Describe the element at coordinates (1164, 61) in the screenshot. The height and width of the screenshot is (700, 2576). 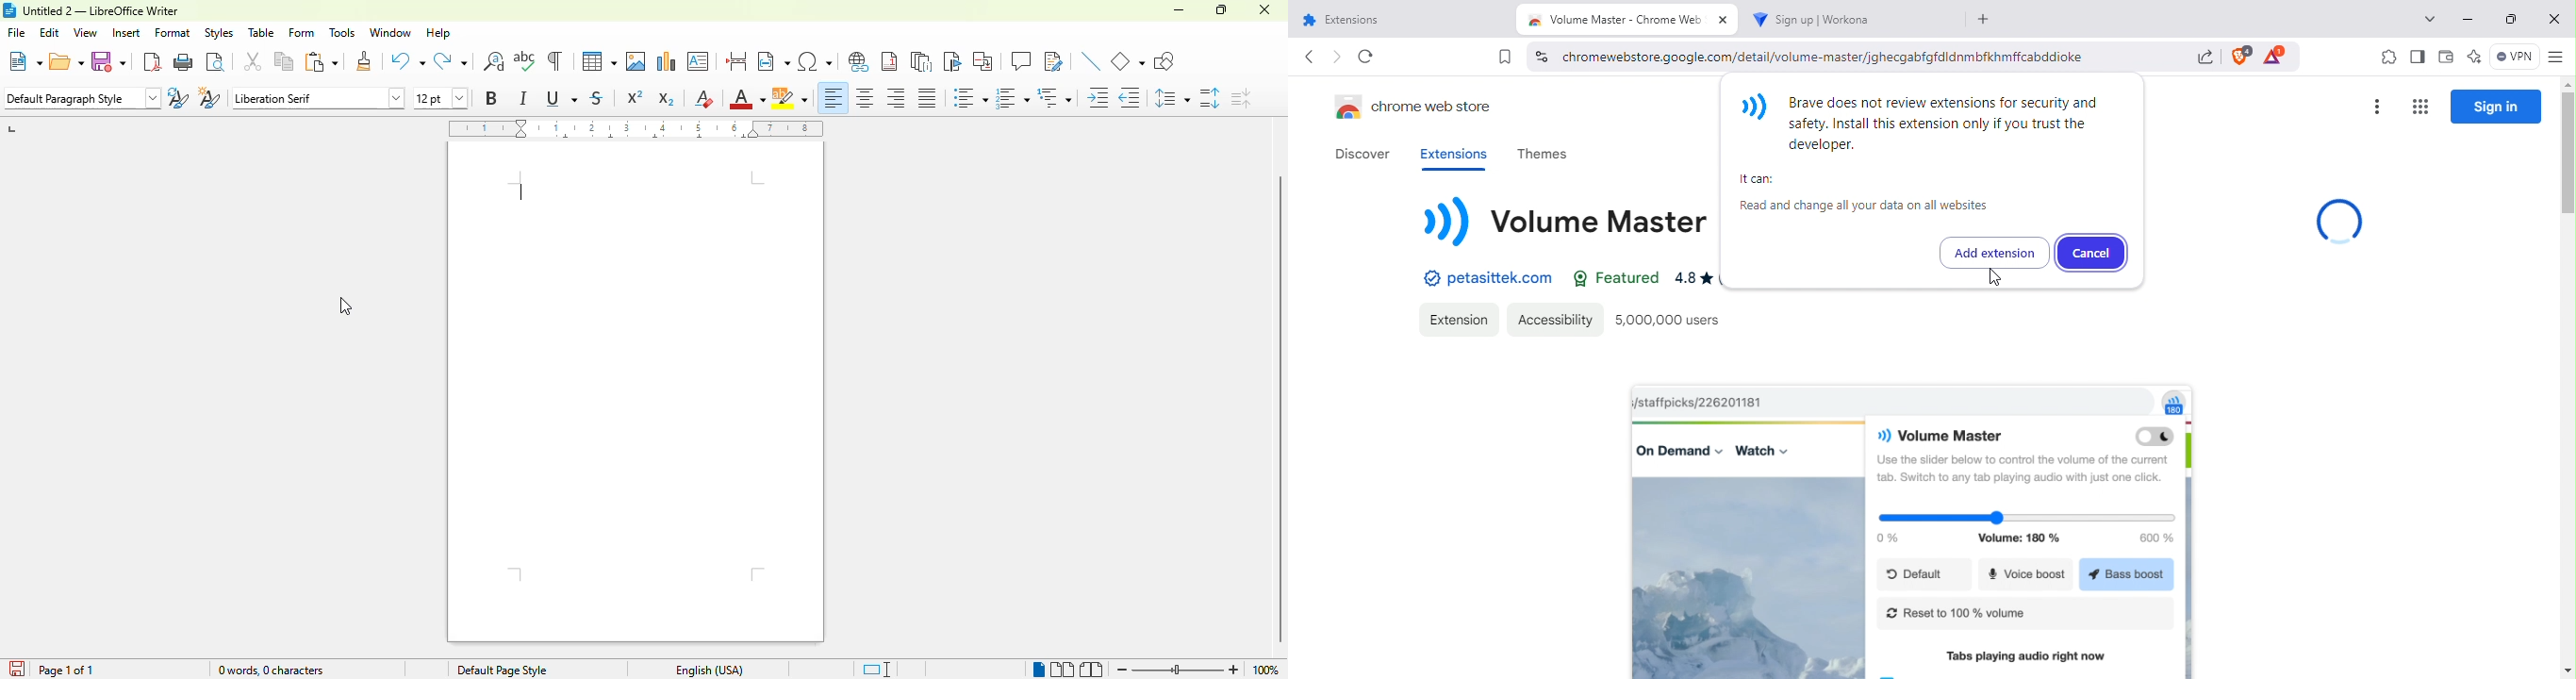
I see `show draw functions` at that location.